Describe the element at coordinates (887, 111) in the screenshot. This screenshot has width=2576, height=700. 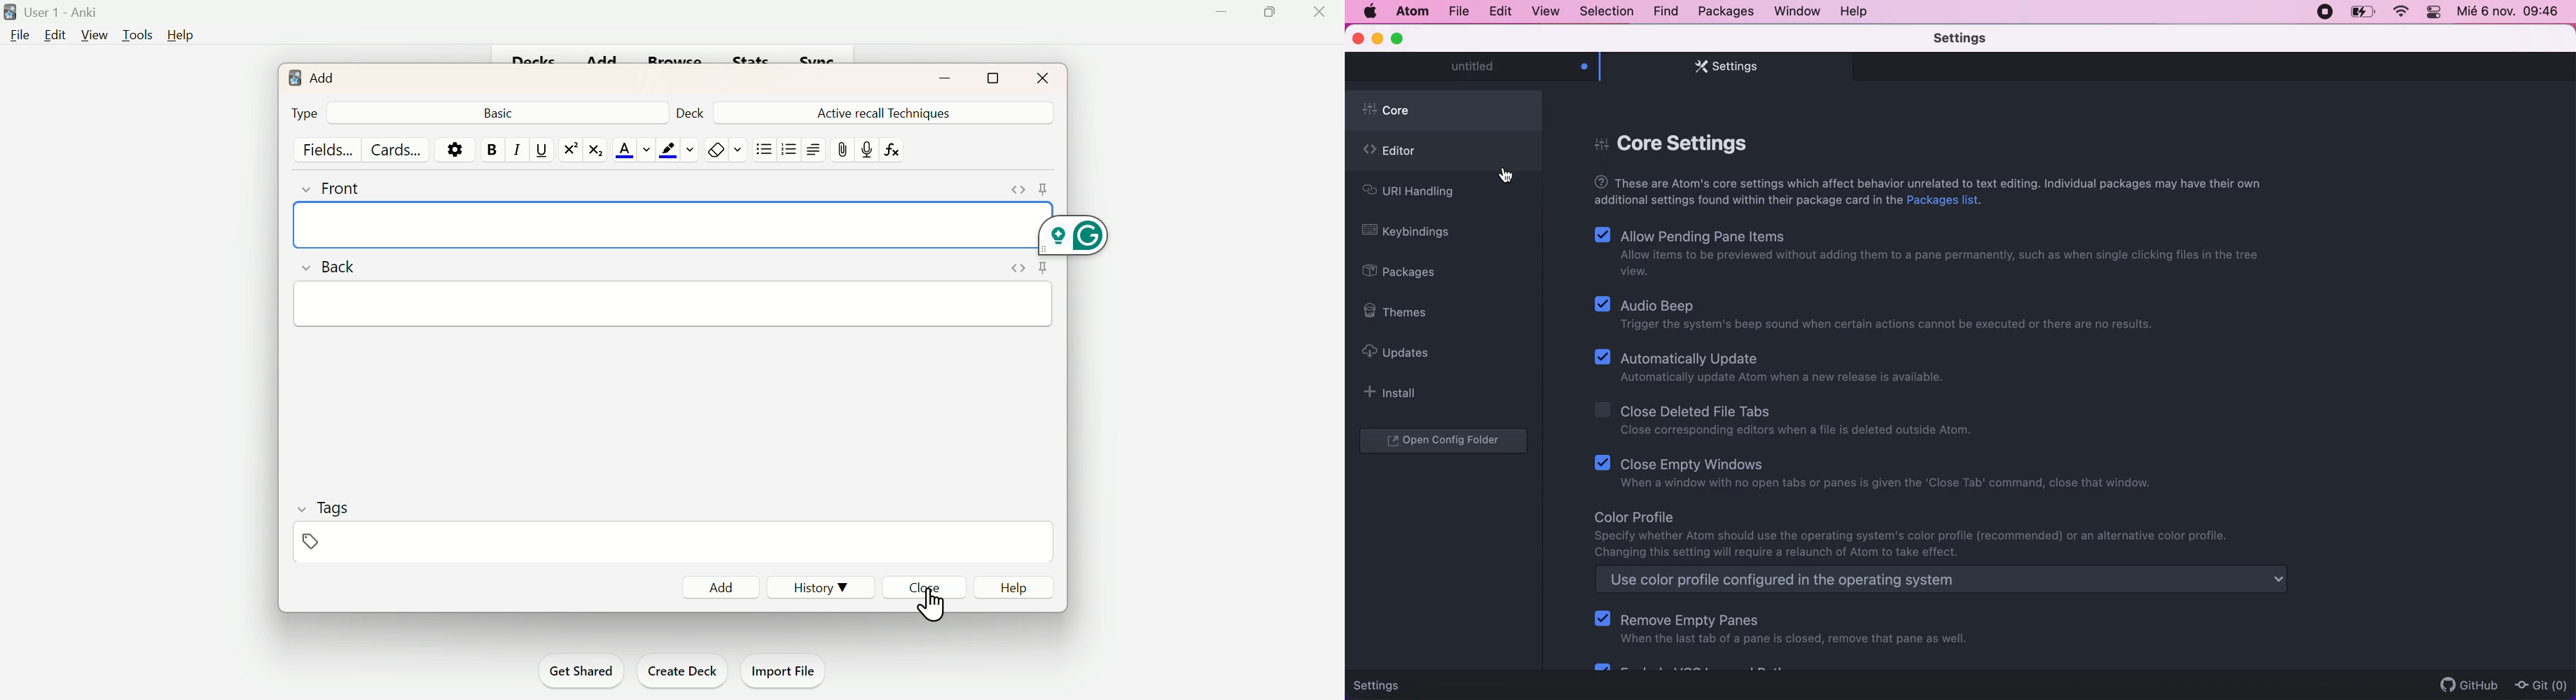
I see `Active Recall Techniques` at that location.